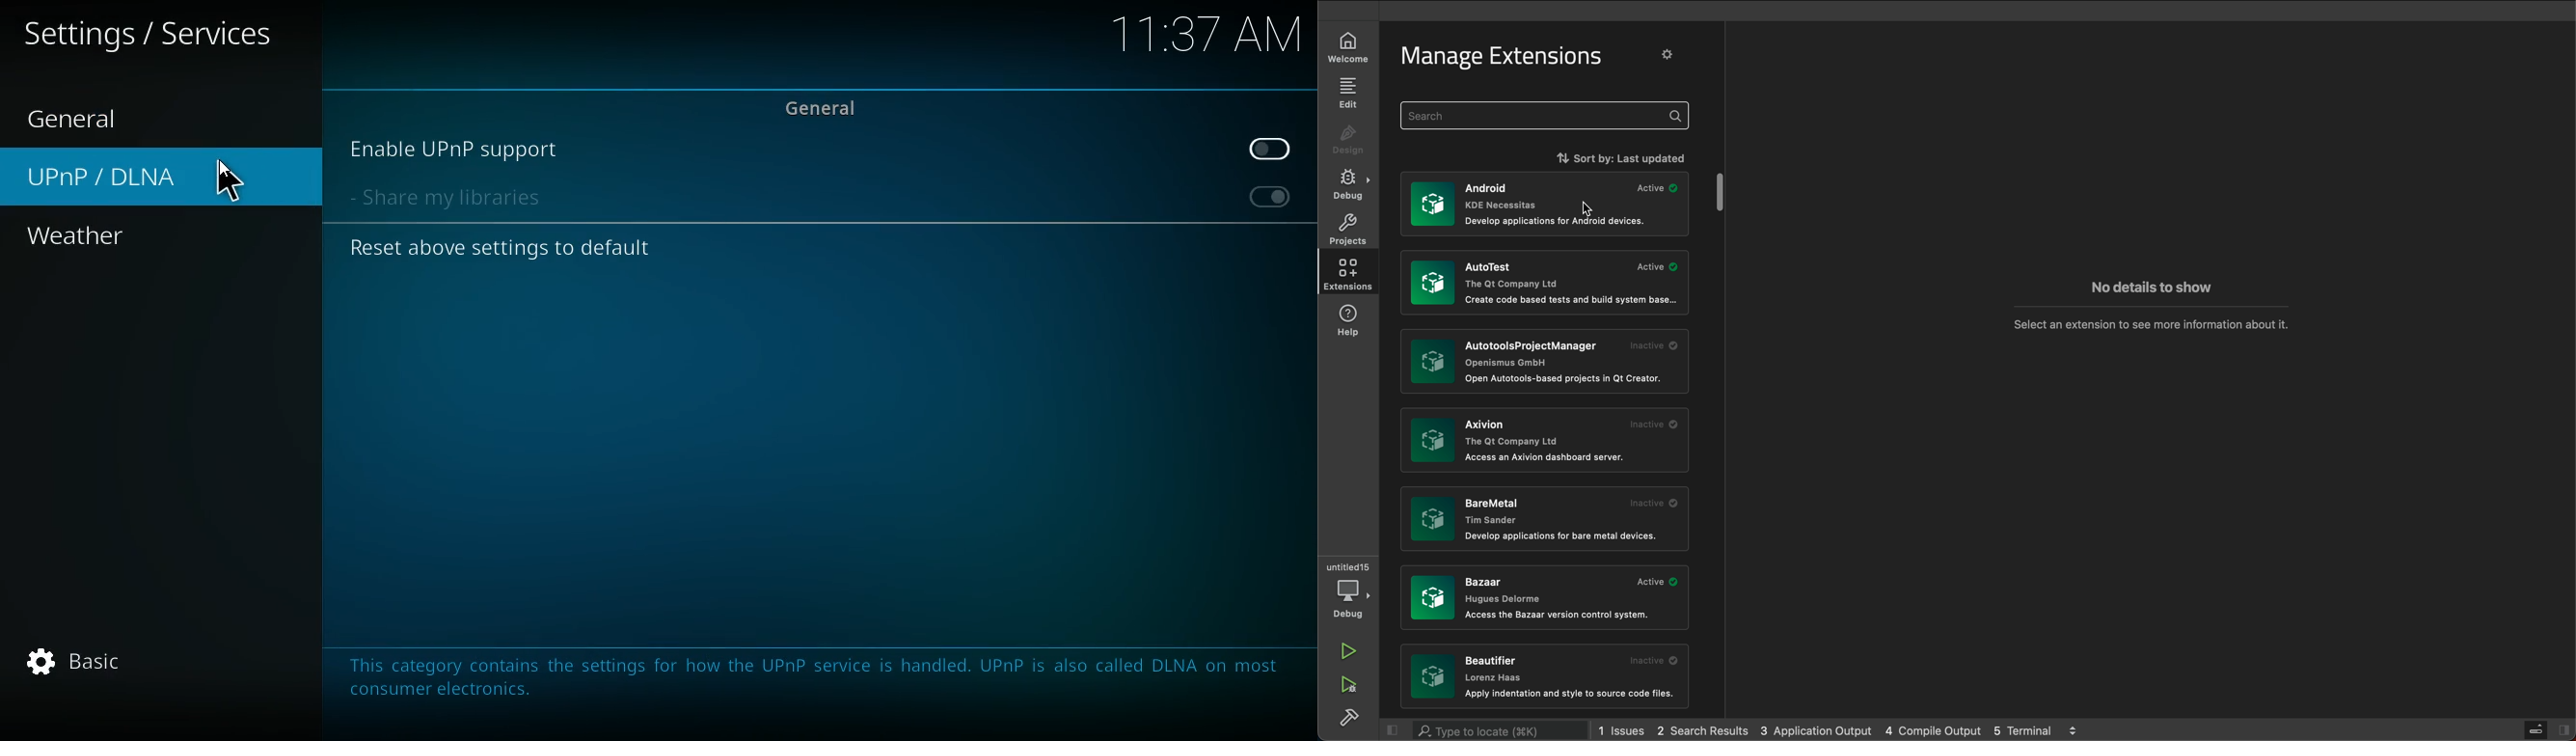 This screenshot has height=756, width=2576. I want to click on extensions list, so click(1543, 205).